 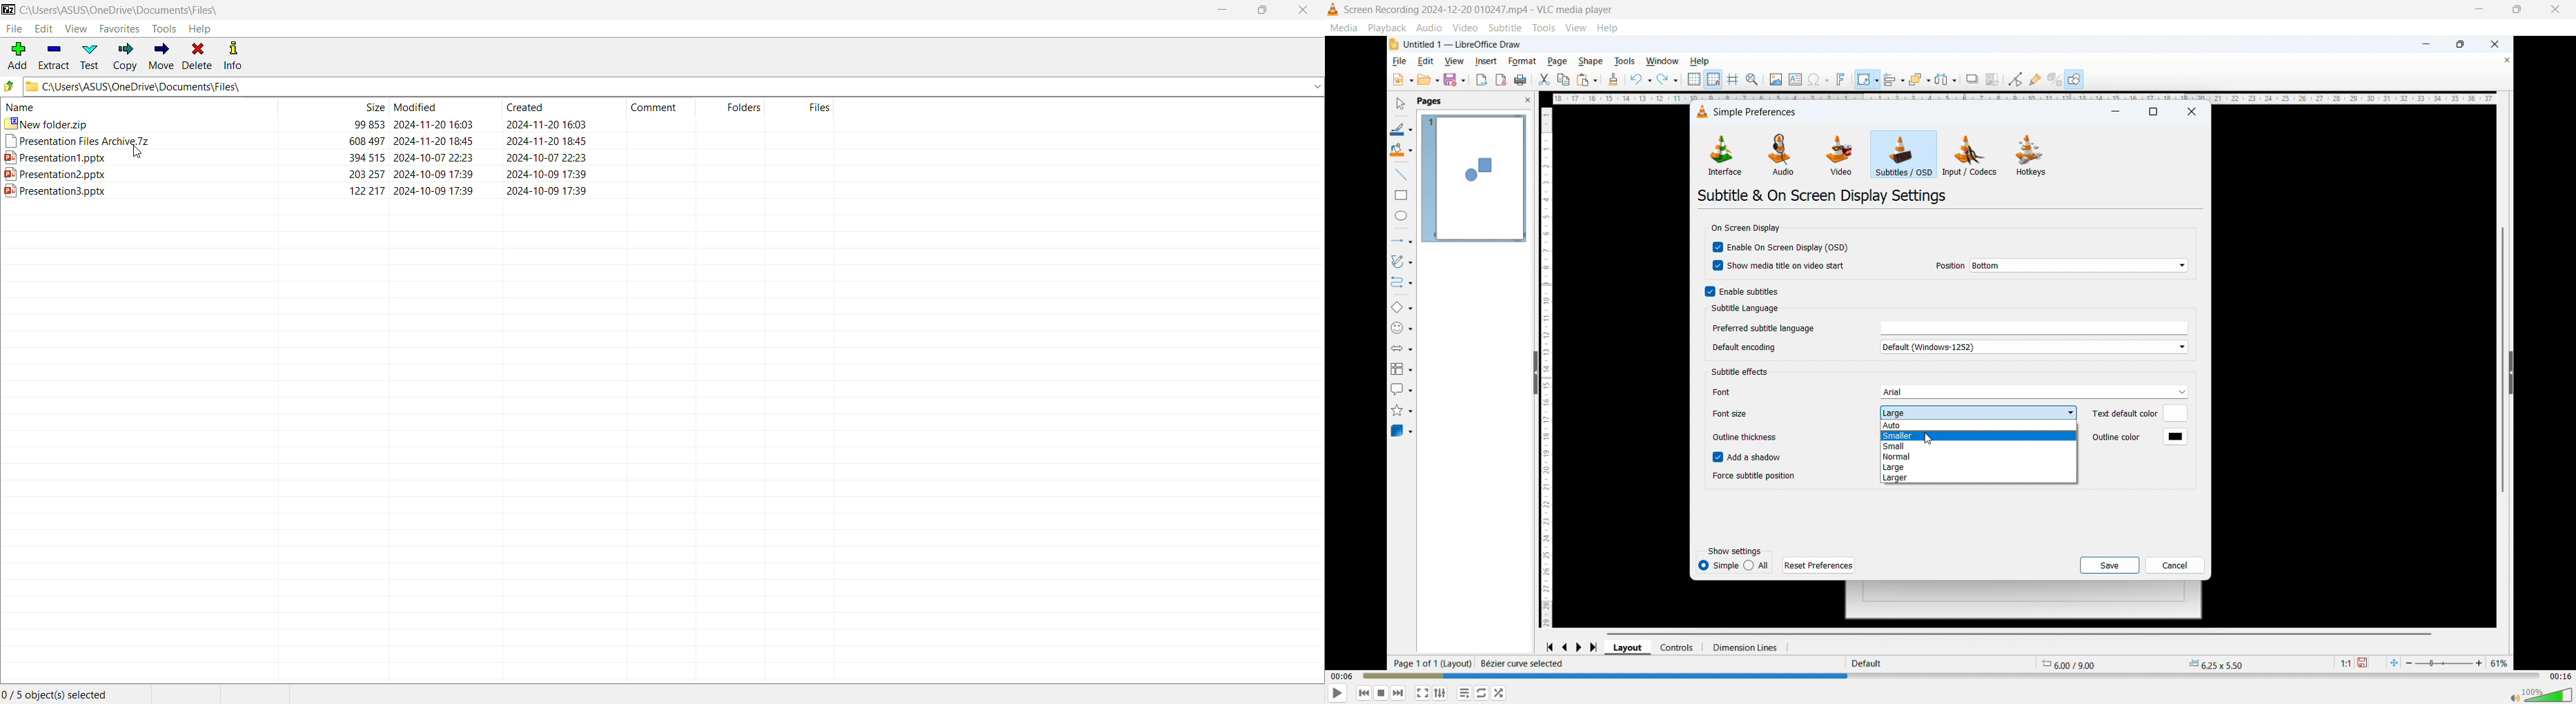 What do you see at coordinates (2033, 347) in the screenshot?
I see `Default encoding` at bounding box center [2033, 347].